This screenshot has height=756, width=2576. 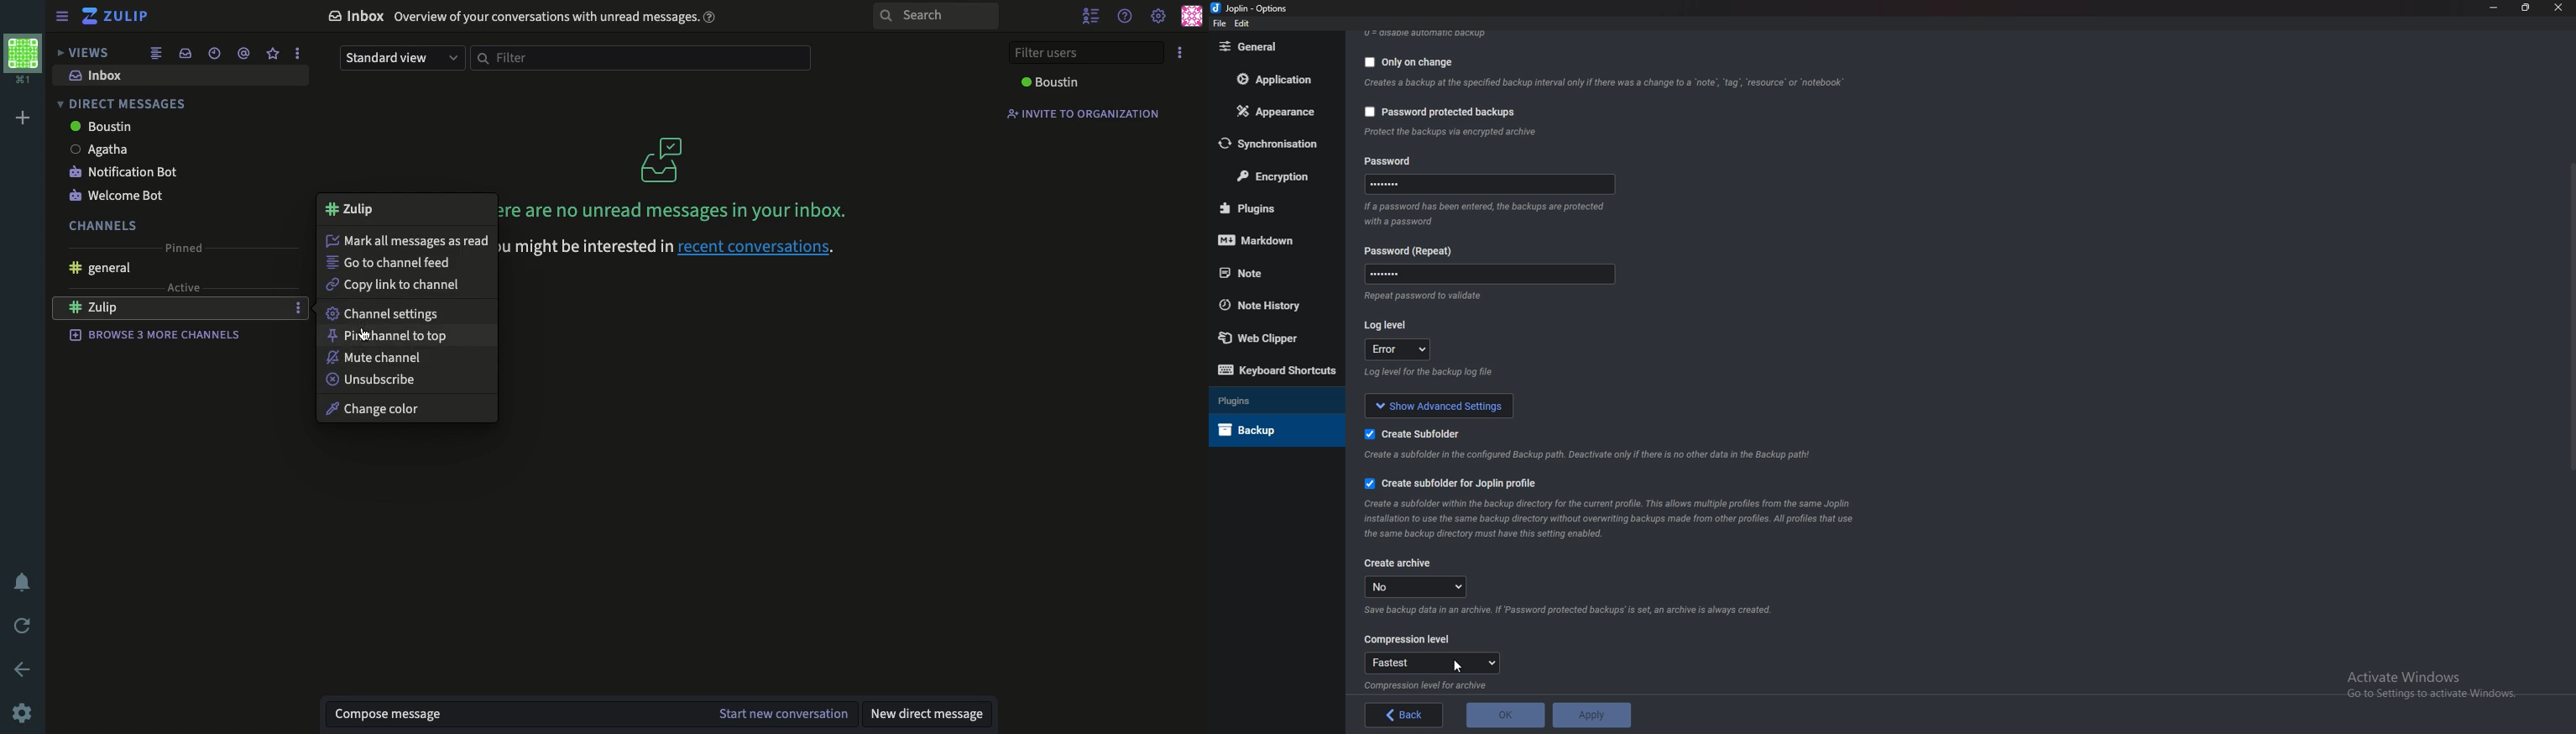 What do you see at coordinates (297, 52) in the screenshot?
I see `options` at bounding box center [297, 52].